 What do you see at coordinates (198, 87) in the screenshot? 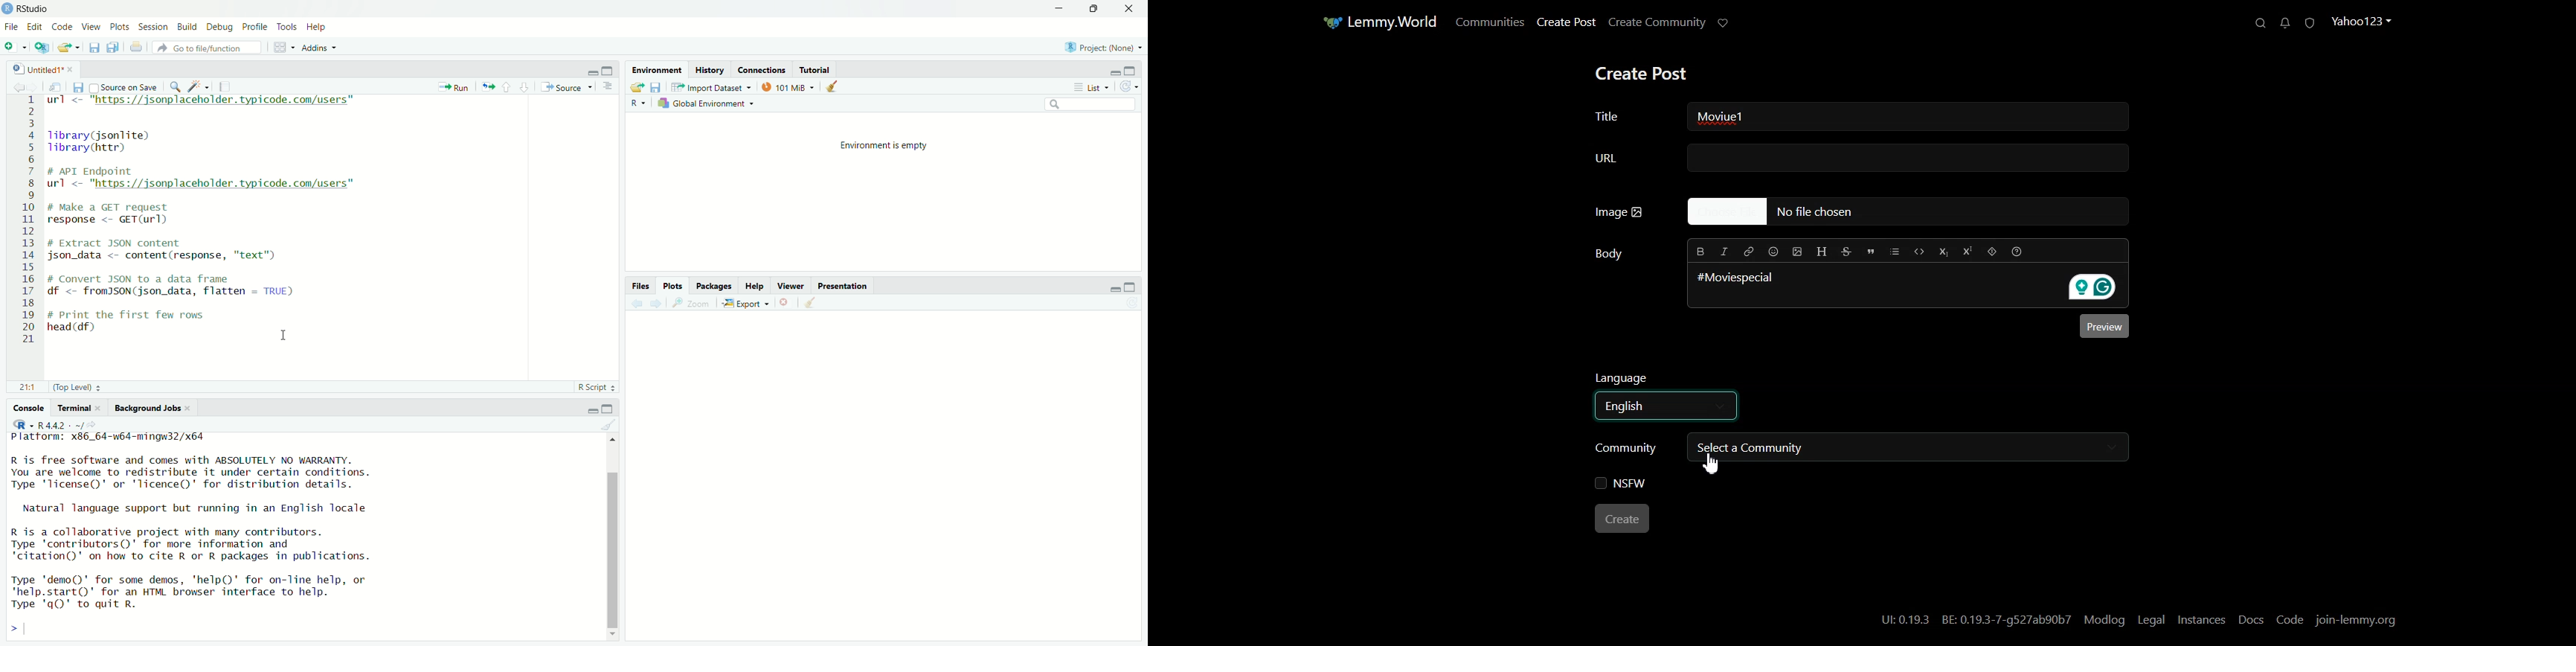
I see `Code Tools` at bounding box center [198, 87].